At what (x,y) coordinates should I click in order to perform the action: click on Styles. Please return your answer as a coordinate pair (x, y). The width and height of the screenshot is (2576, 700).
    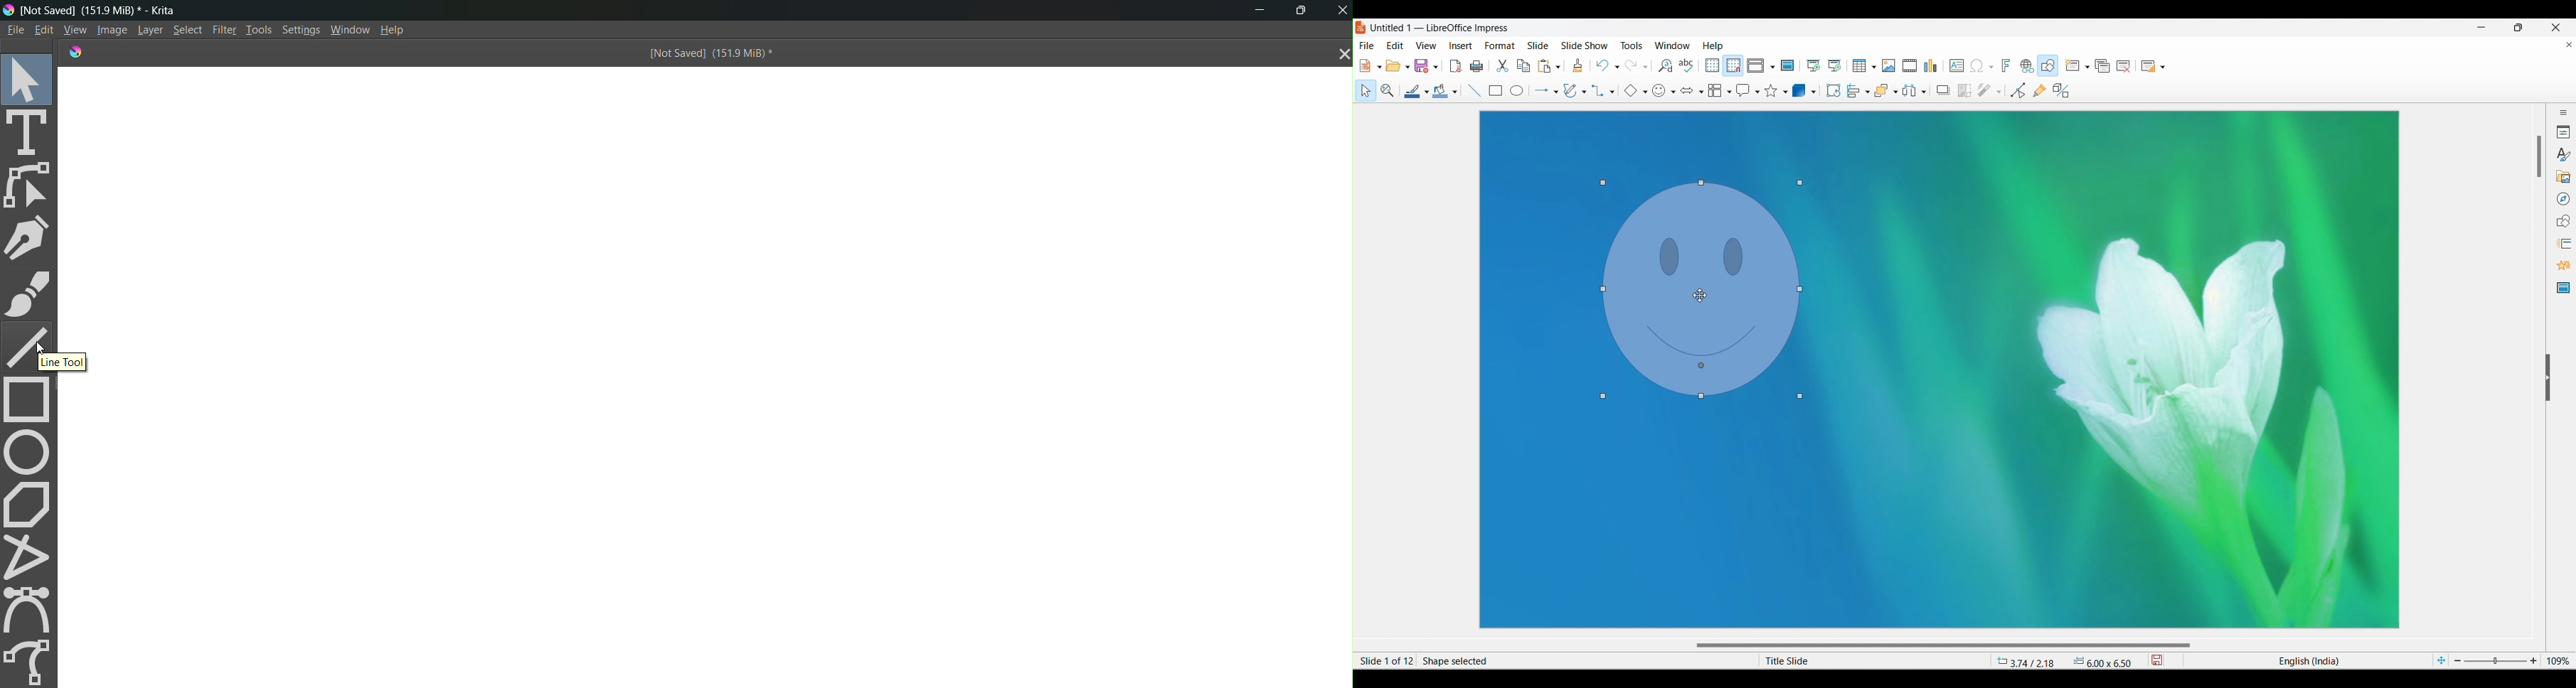
    Looking at the image, I should click on (2563, 154).